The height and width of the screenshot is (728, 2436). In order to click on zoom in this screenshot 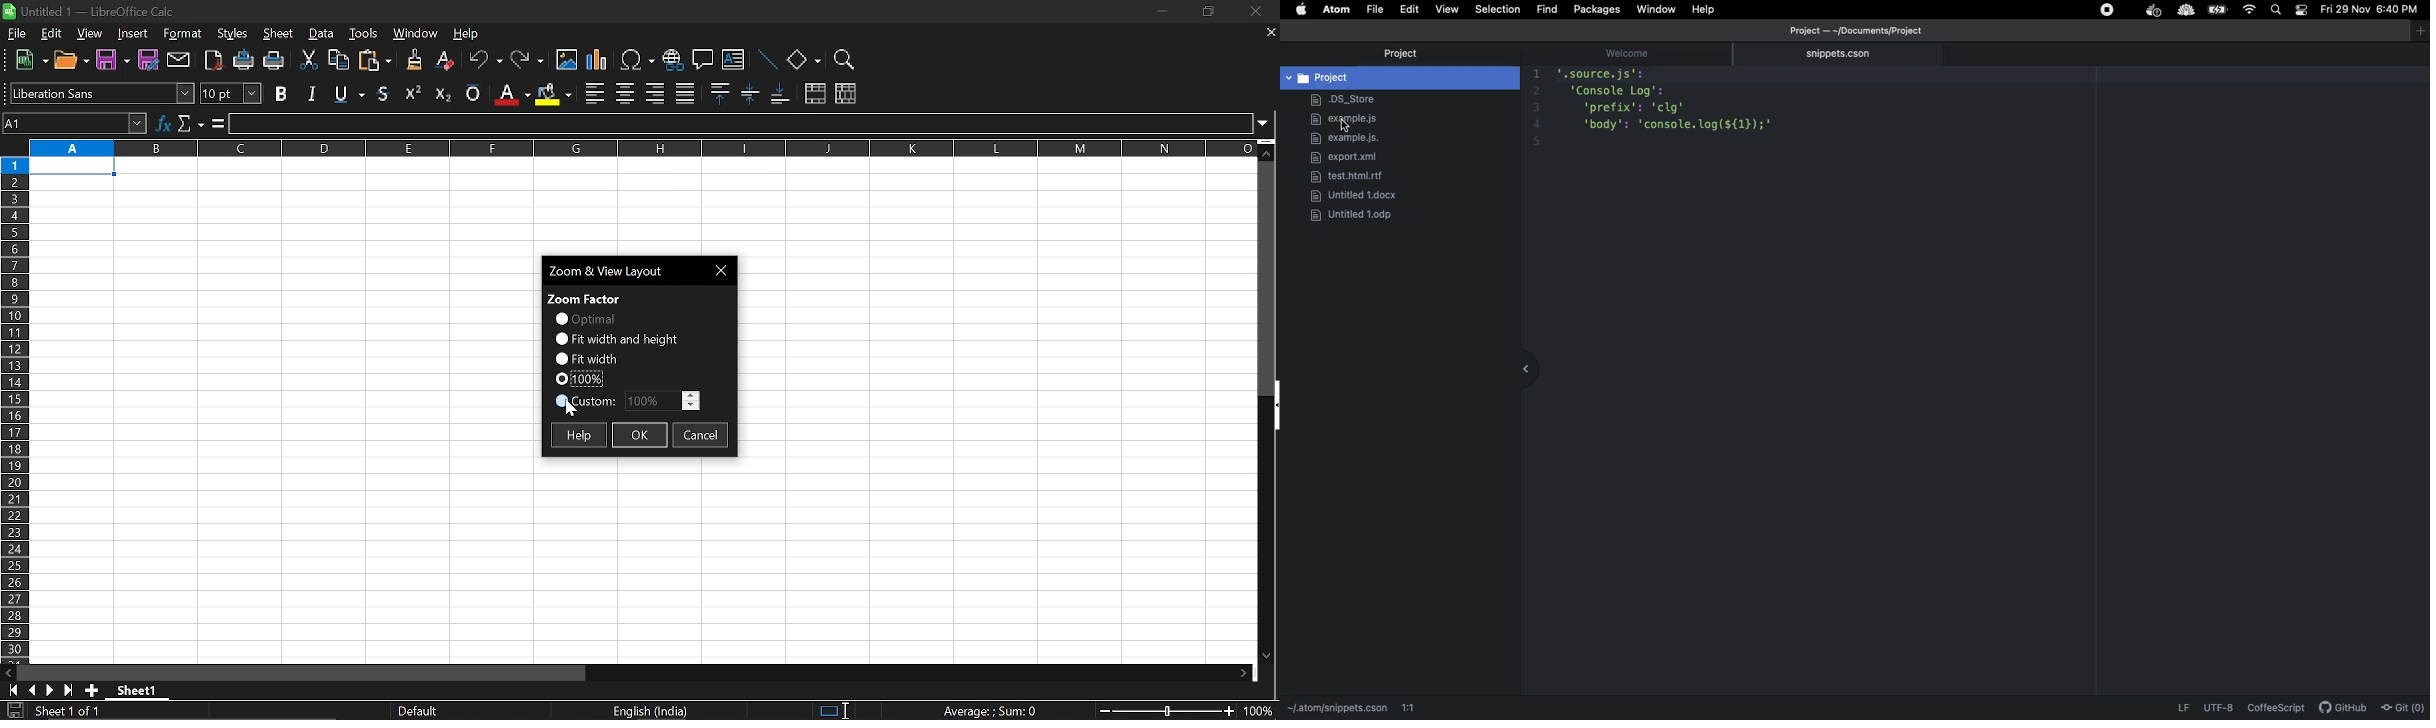, I will do `click(842, 60)`.